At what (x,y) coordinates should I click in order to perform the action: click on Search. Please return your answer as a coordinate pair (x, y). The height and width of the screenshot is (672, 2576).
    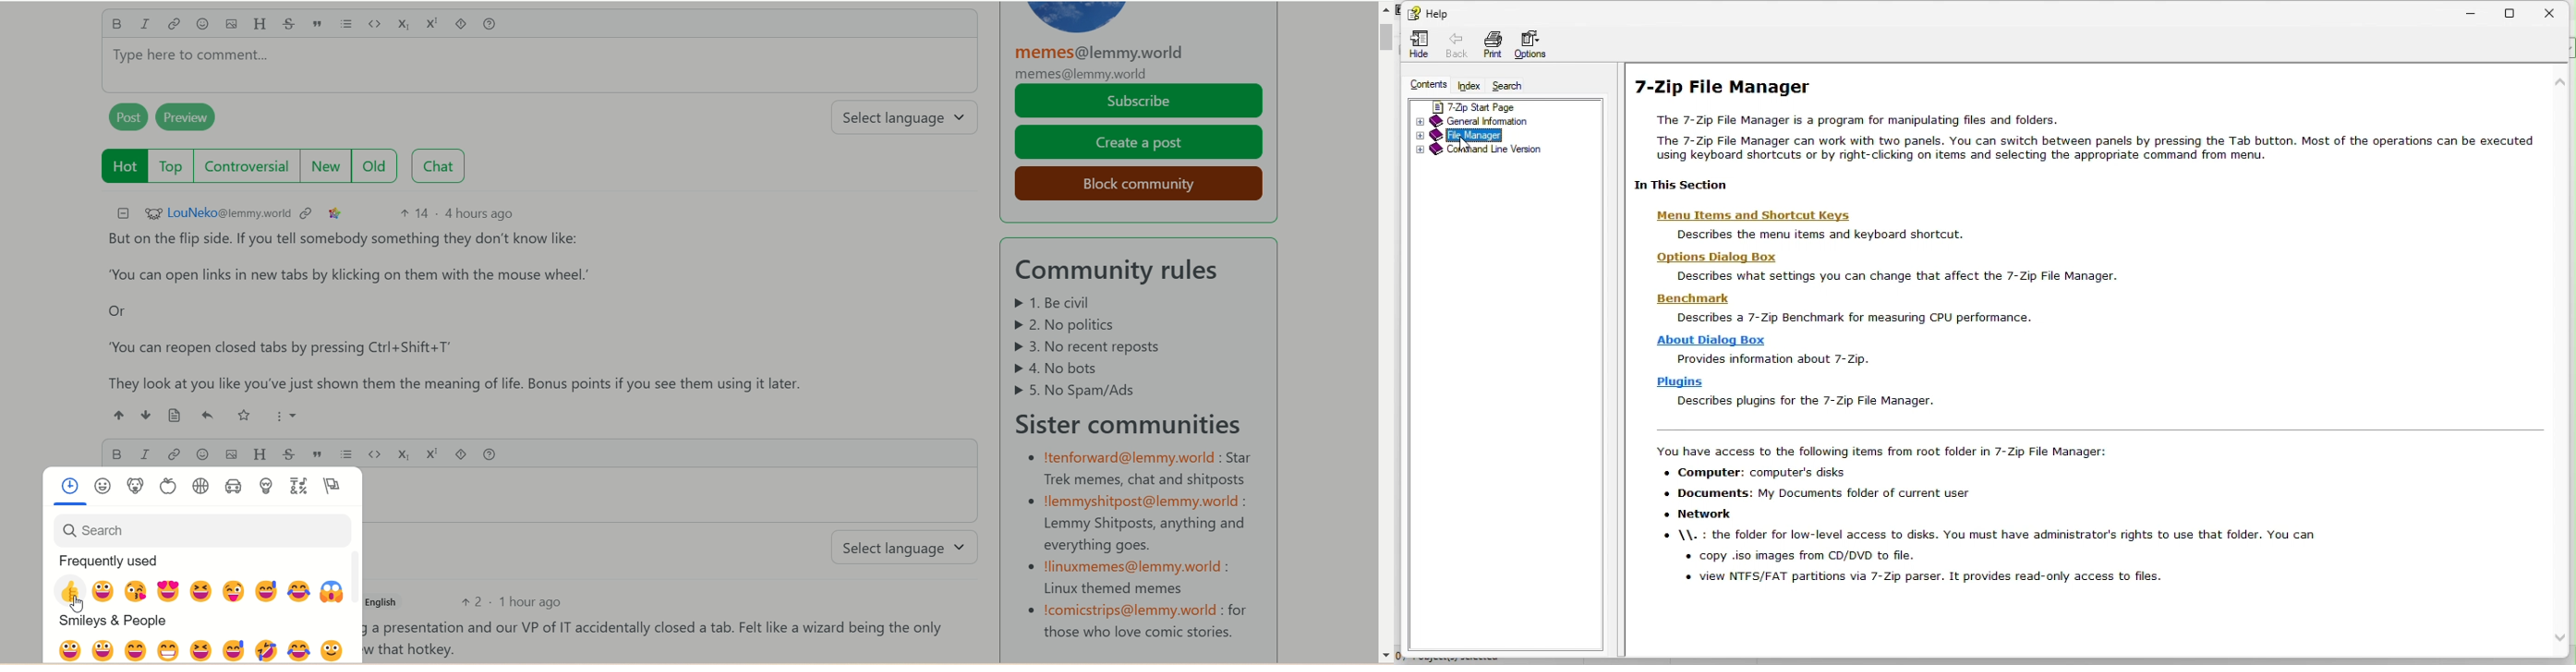
    Looking at the image, I should click on (1516, 86).